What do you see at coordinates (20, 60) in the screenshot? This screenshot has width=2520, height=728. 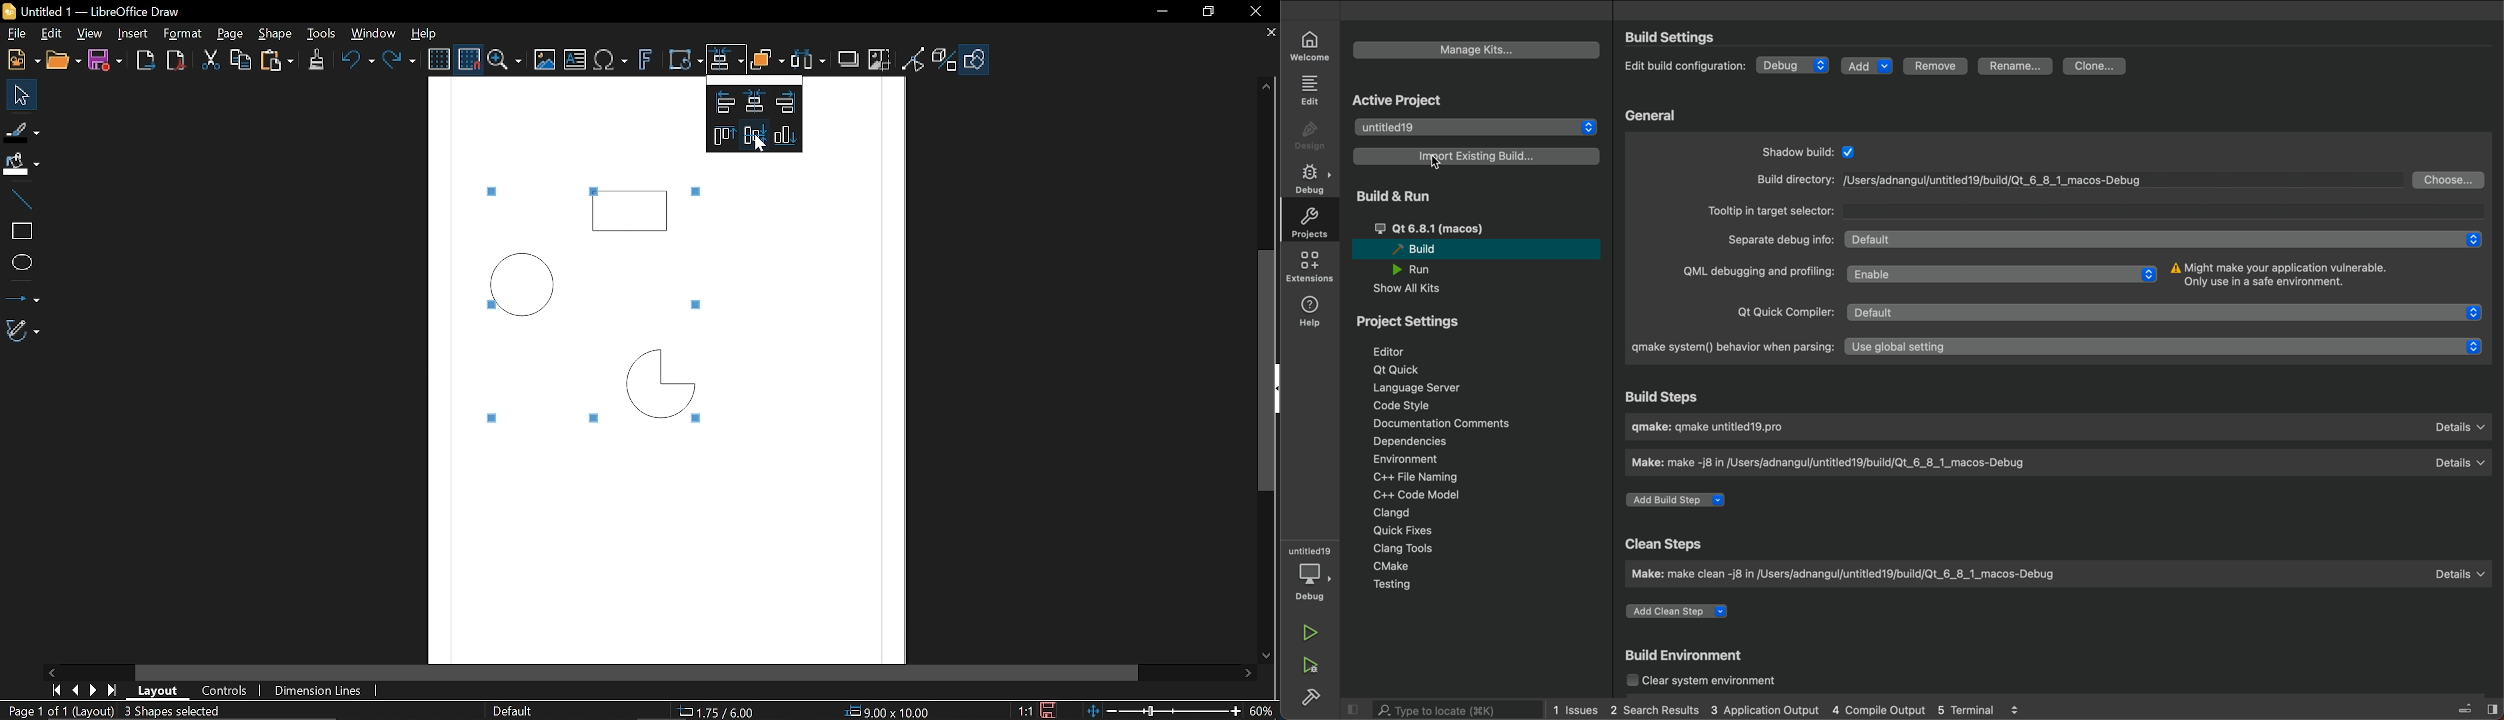 I see `New` at bounding box center [20, 60].